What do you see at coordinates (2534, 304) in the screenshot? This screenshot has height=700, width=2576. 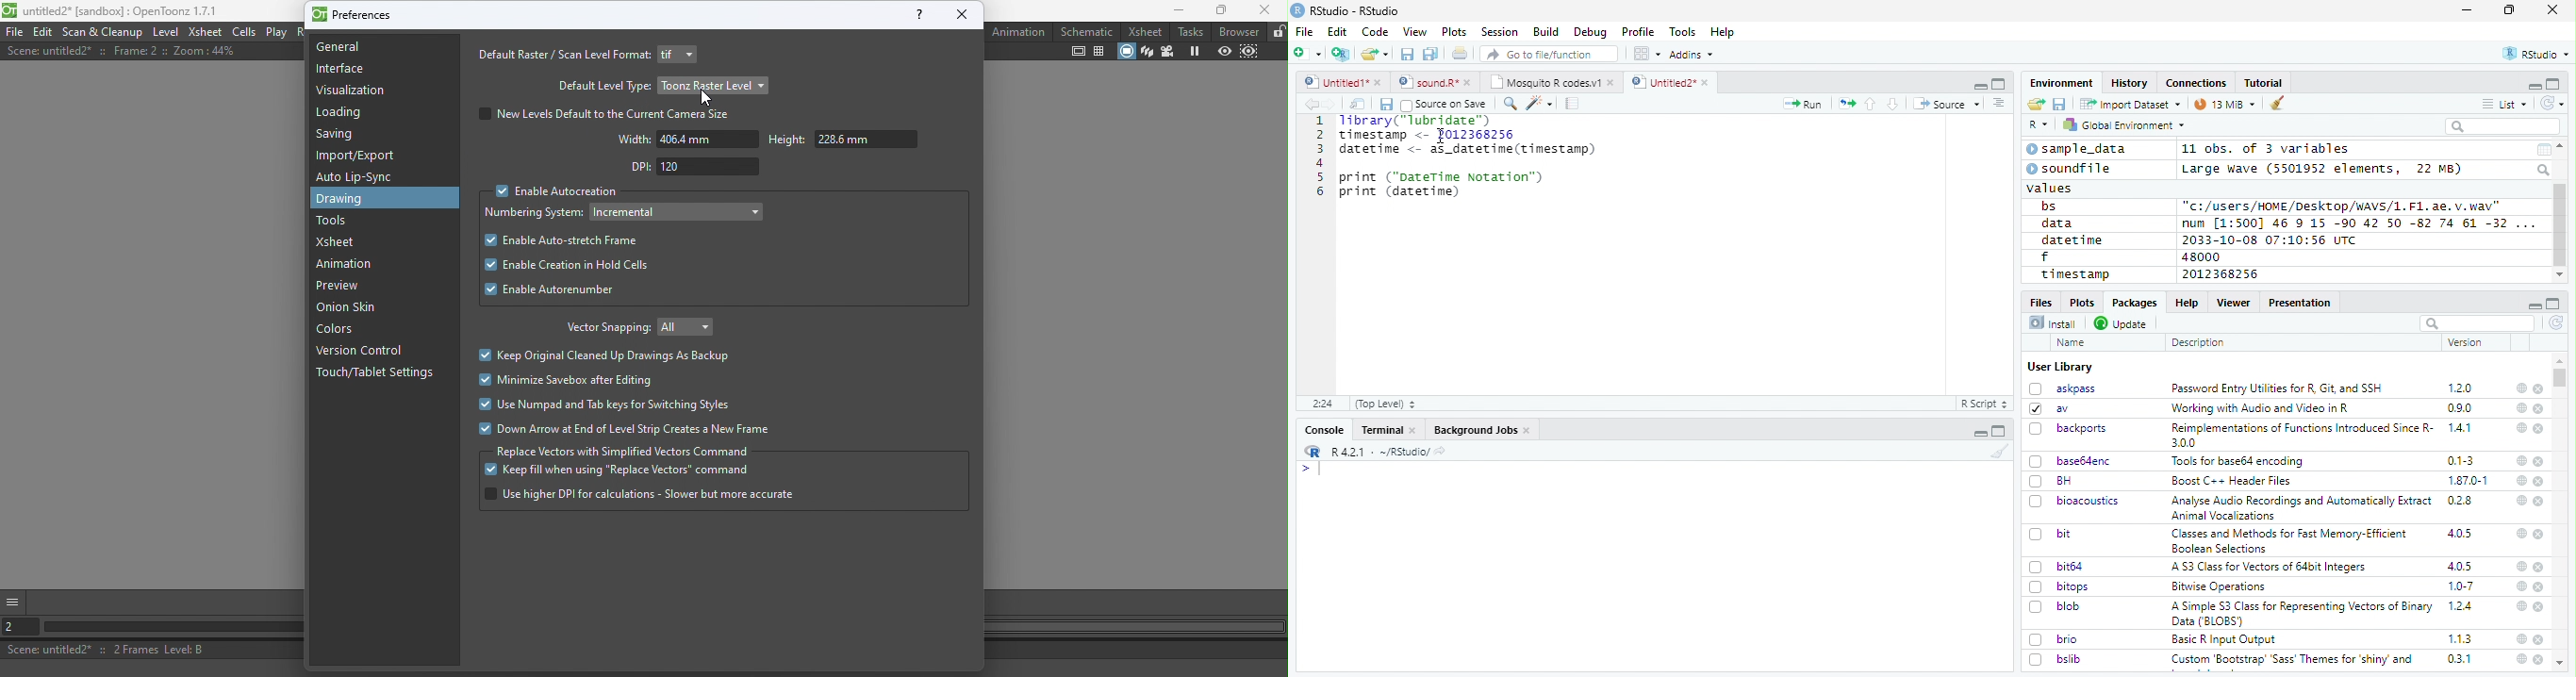 I see `minimize` at bounding box center [2534, 304].